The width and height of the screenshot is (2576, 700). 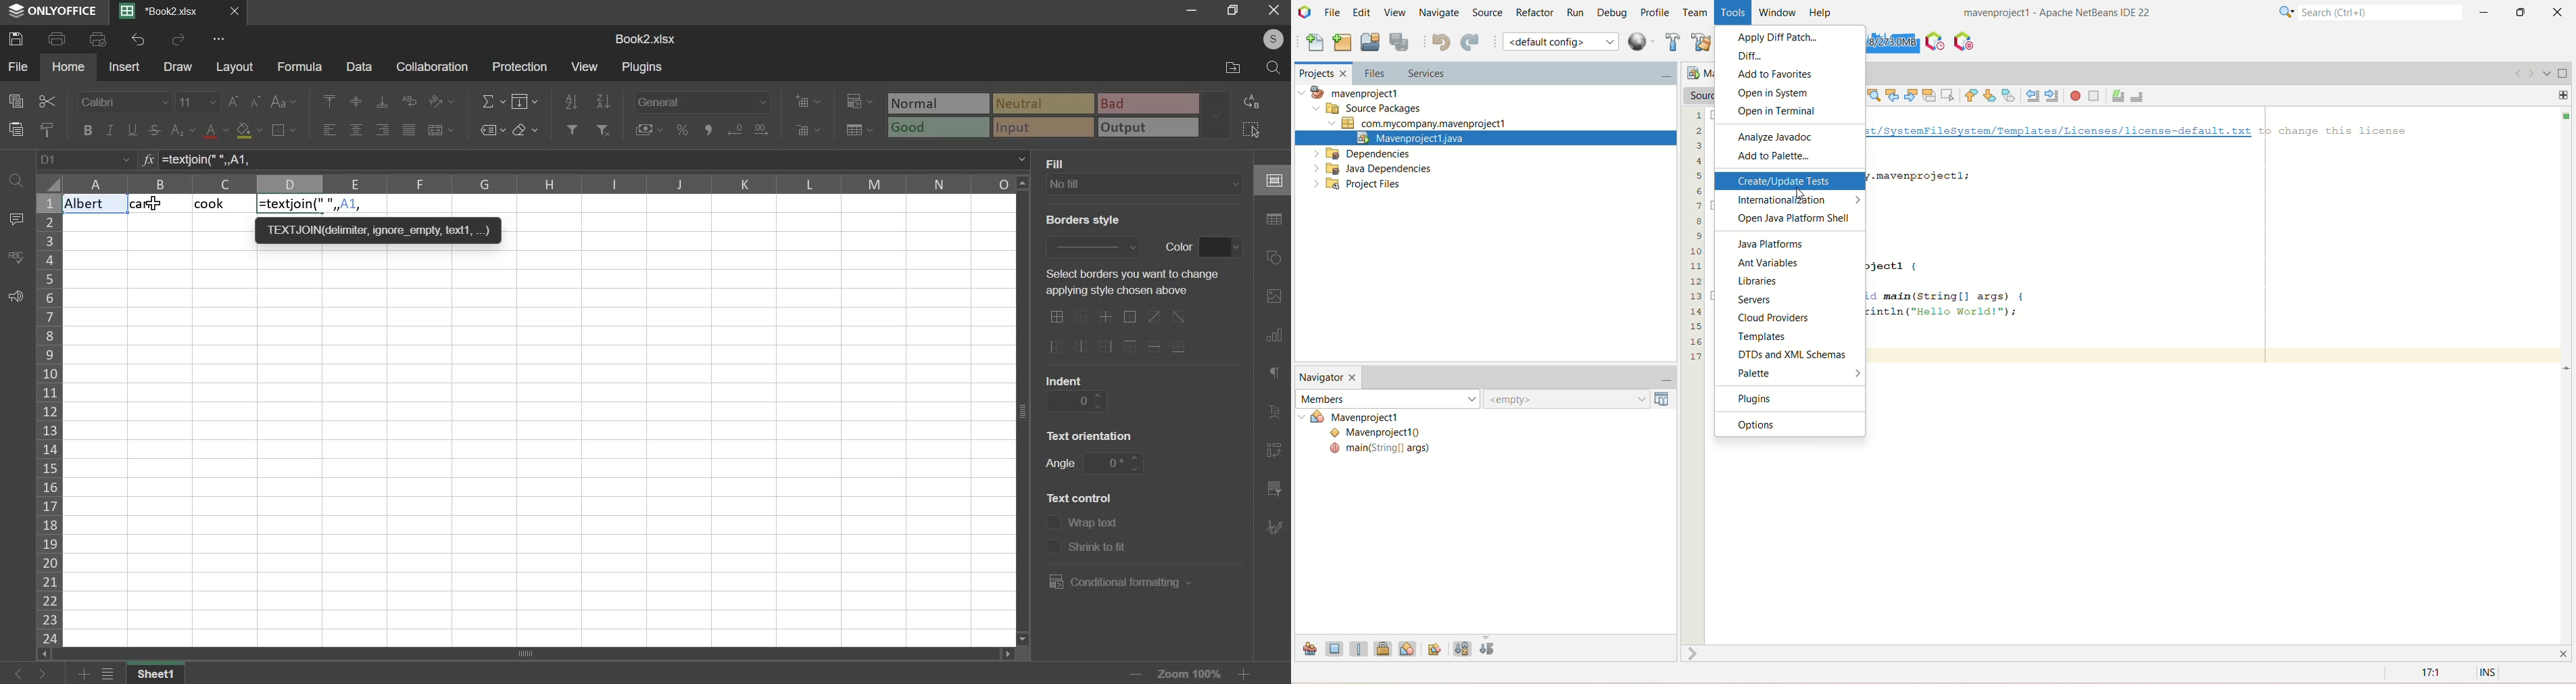 What do you see at coordinates (1488, 650) in the screenshot?
I see `sort by source` at bounding box center [1488, 650].